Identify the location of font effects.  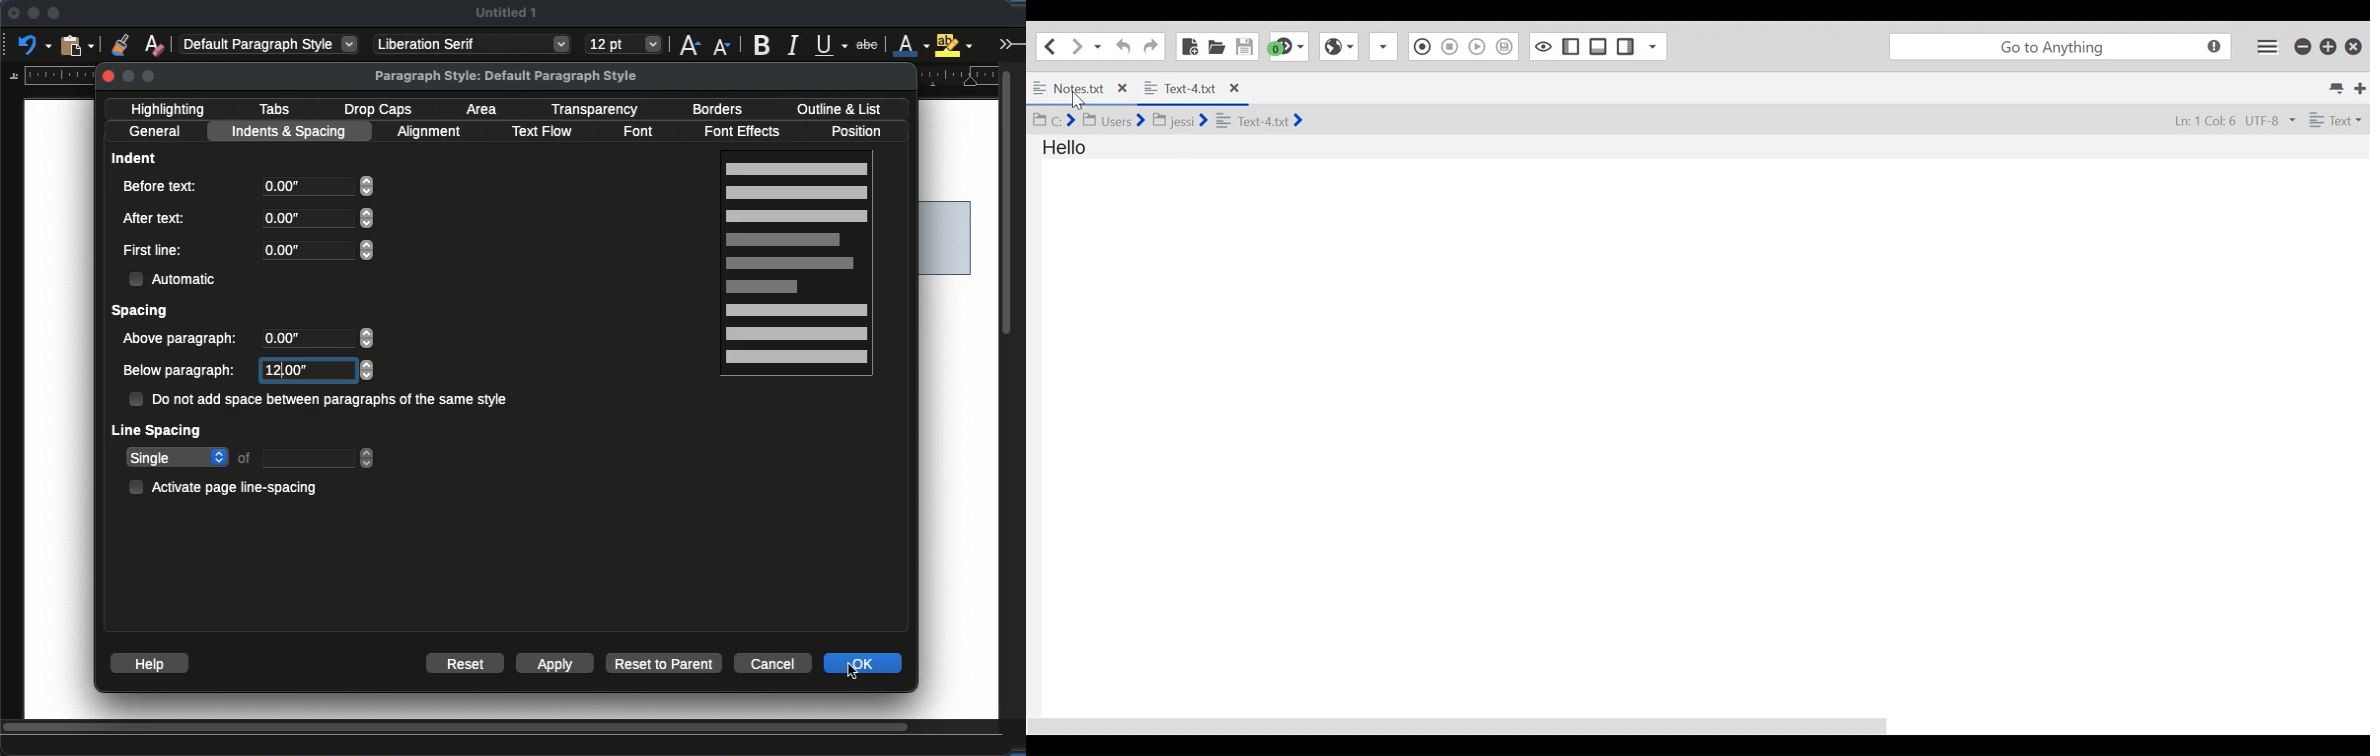
(748, 132).